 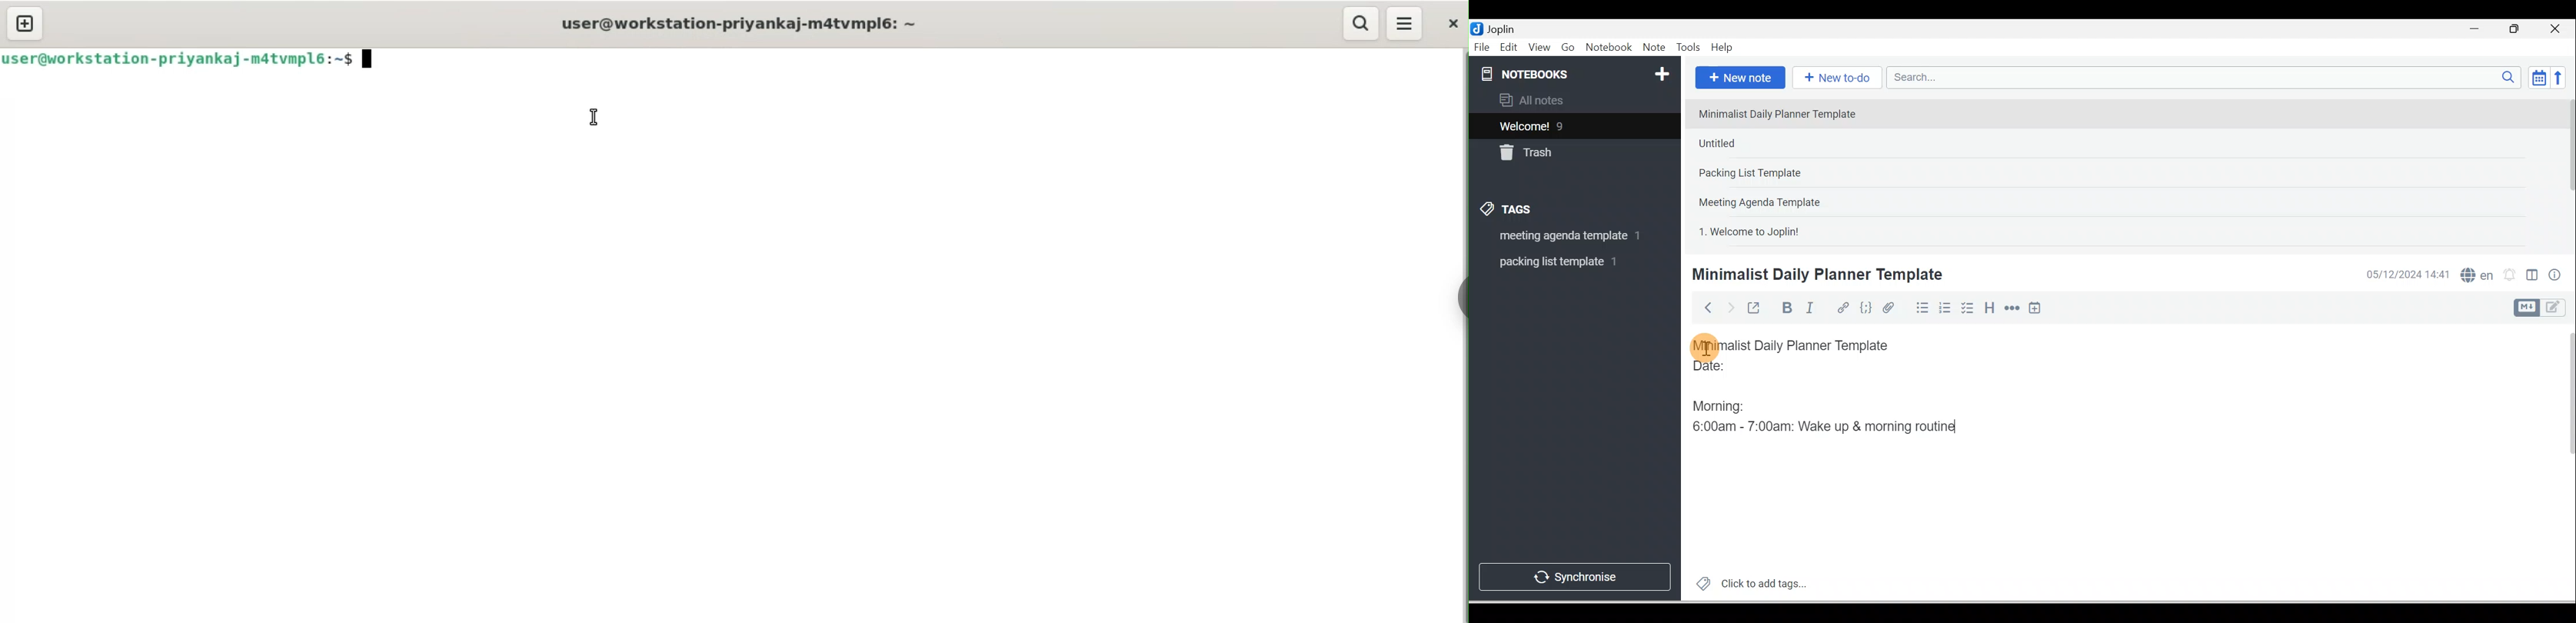 What do you see at coordinates (2406, 275) in the screenshot?
I see `Date & time` at bounding box center [2406, 275].